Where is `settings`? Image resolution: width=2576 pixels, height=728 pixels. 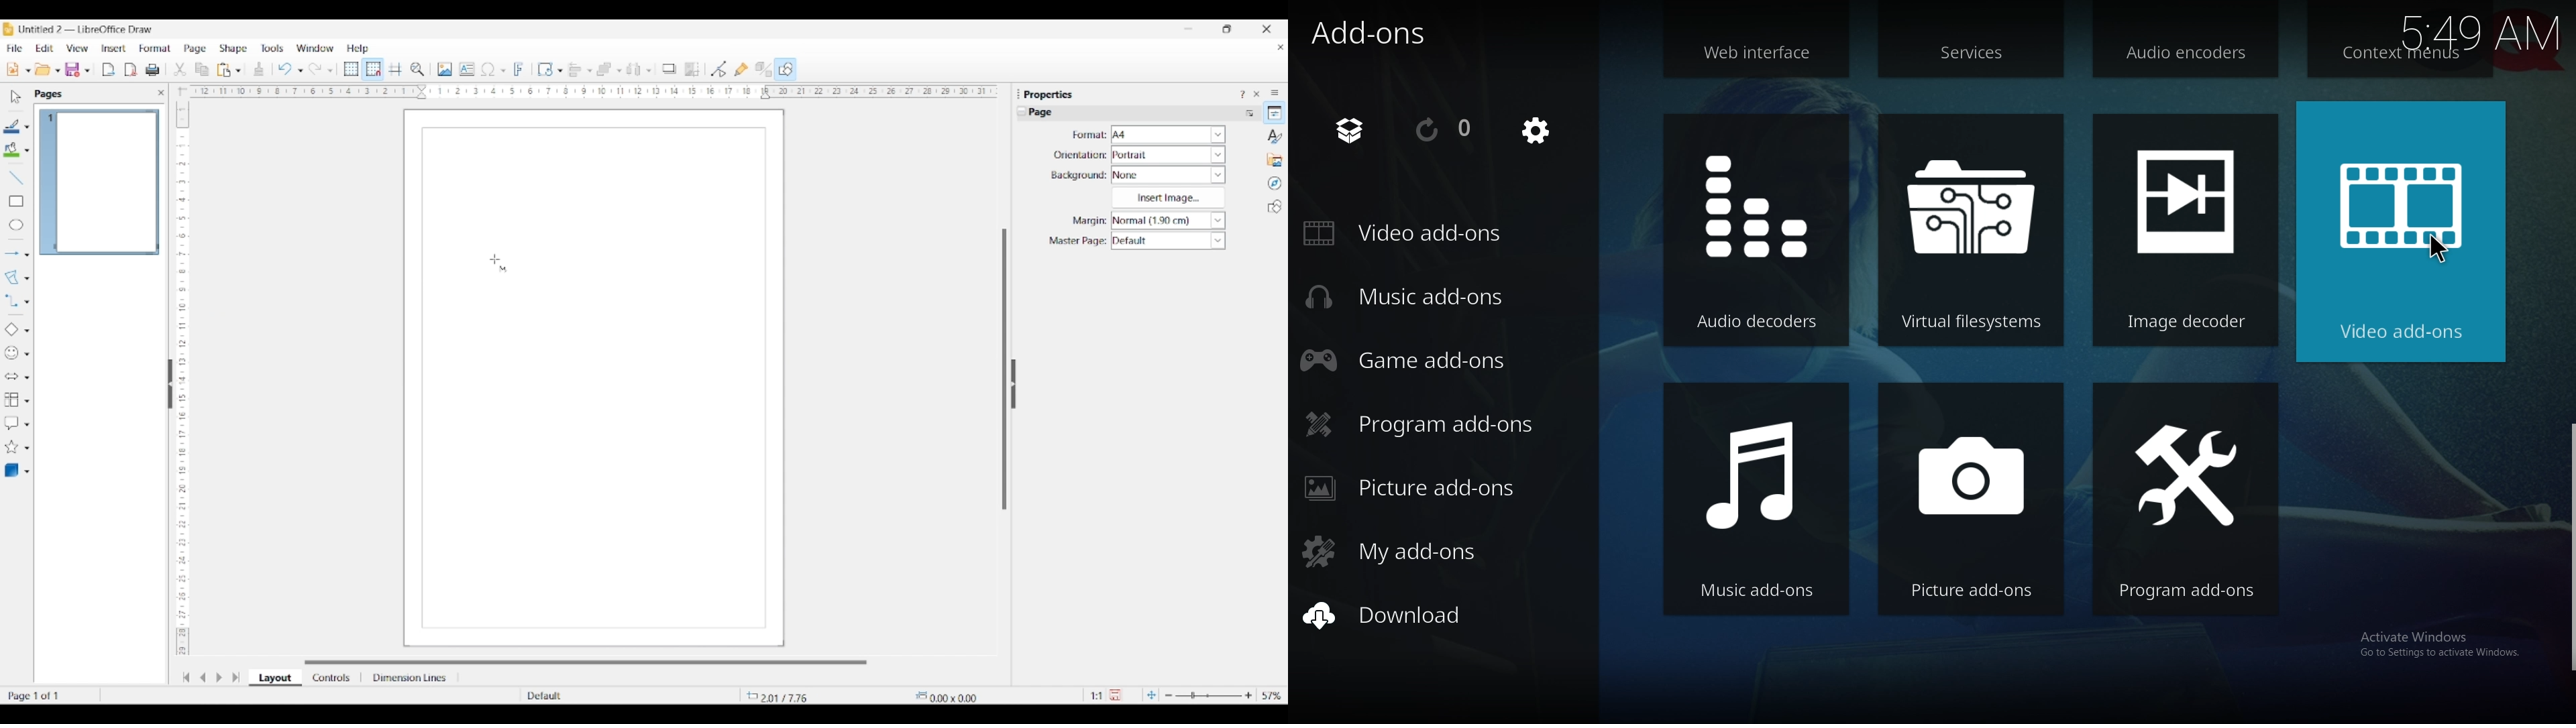 settings is located at coordinates (1534, 133).